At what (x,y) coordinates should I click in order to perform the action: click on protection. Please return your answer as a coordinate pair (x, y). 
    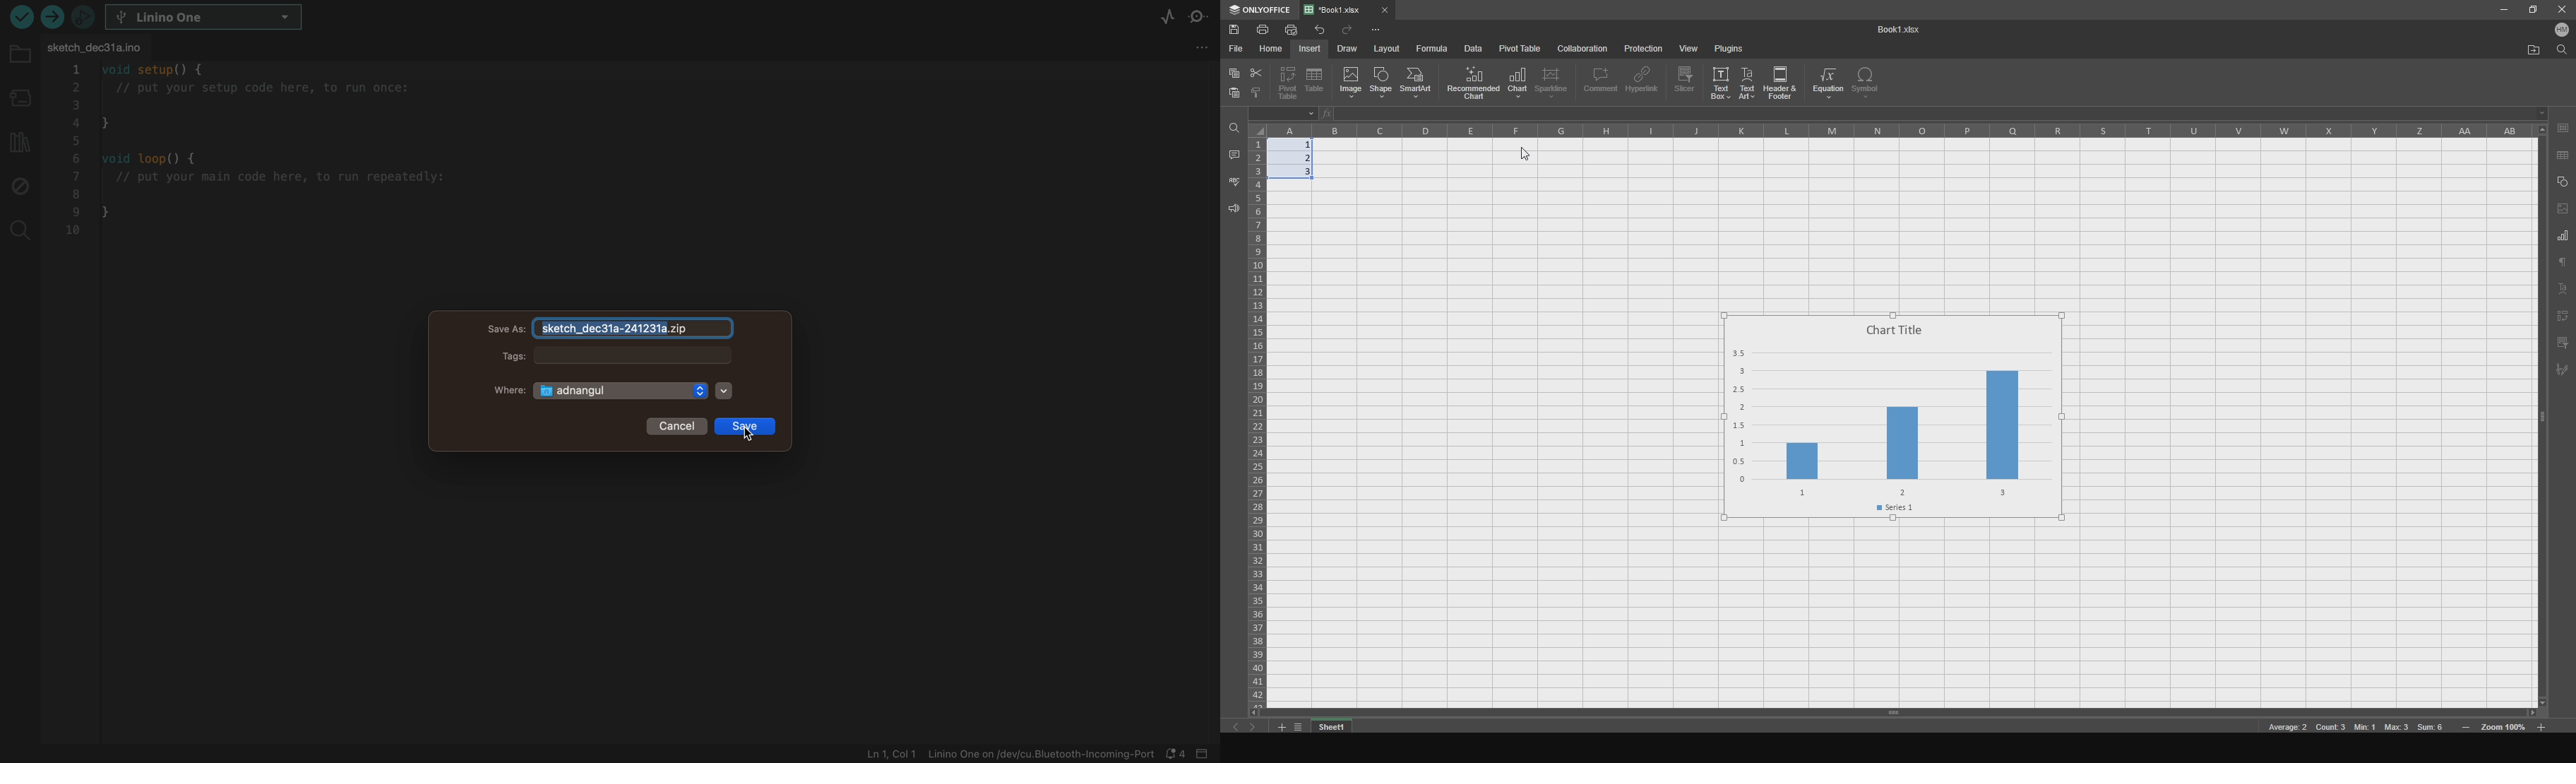
    Looking at the image, I should click on (1642, 48).